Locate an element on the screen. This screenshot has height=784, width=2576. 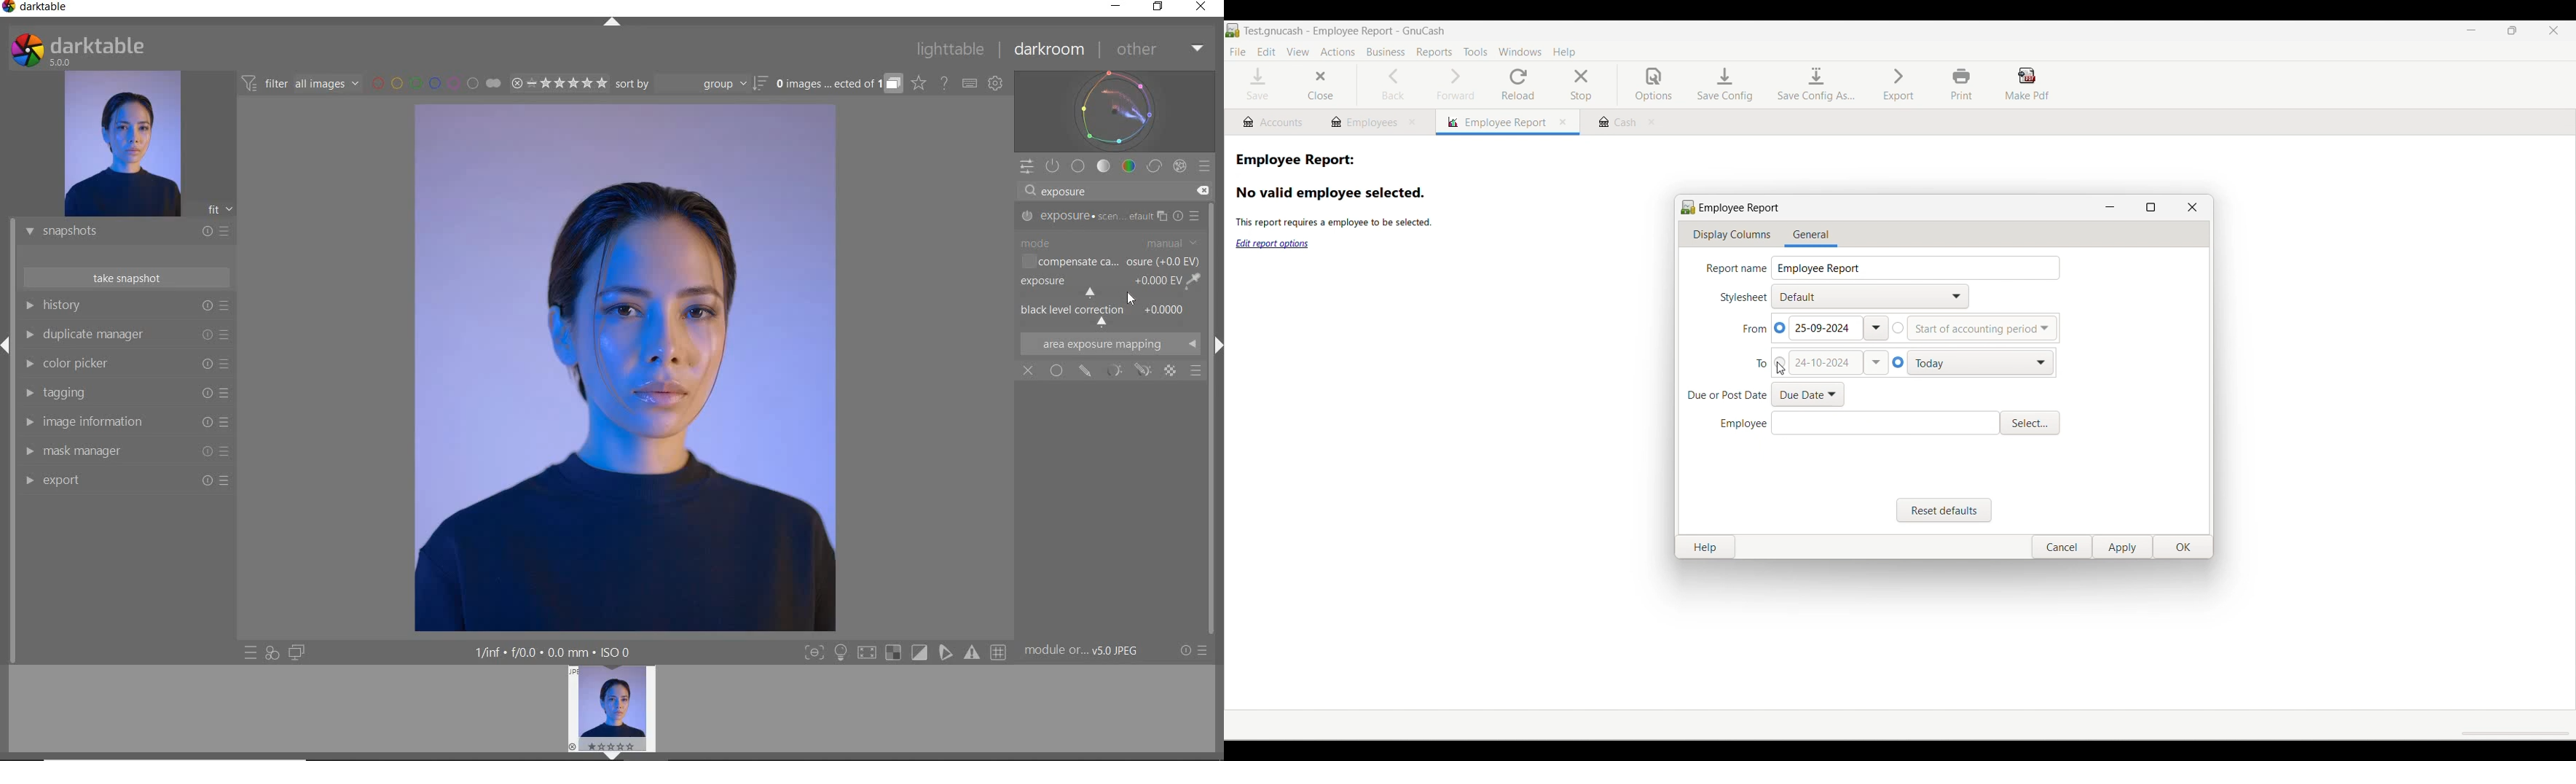
QUICK ACCESS FOR APPLYING ANY OF YOUR STYLES is located at coordinates (271, 652).